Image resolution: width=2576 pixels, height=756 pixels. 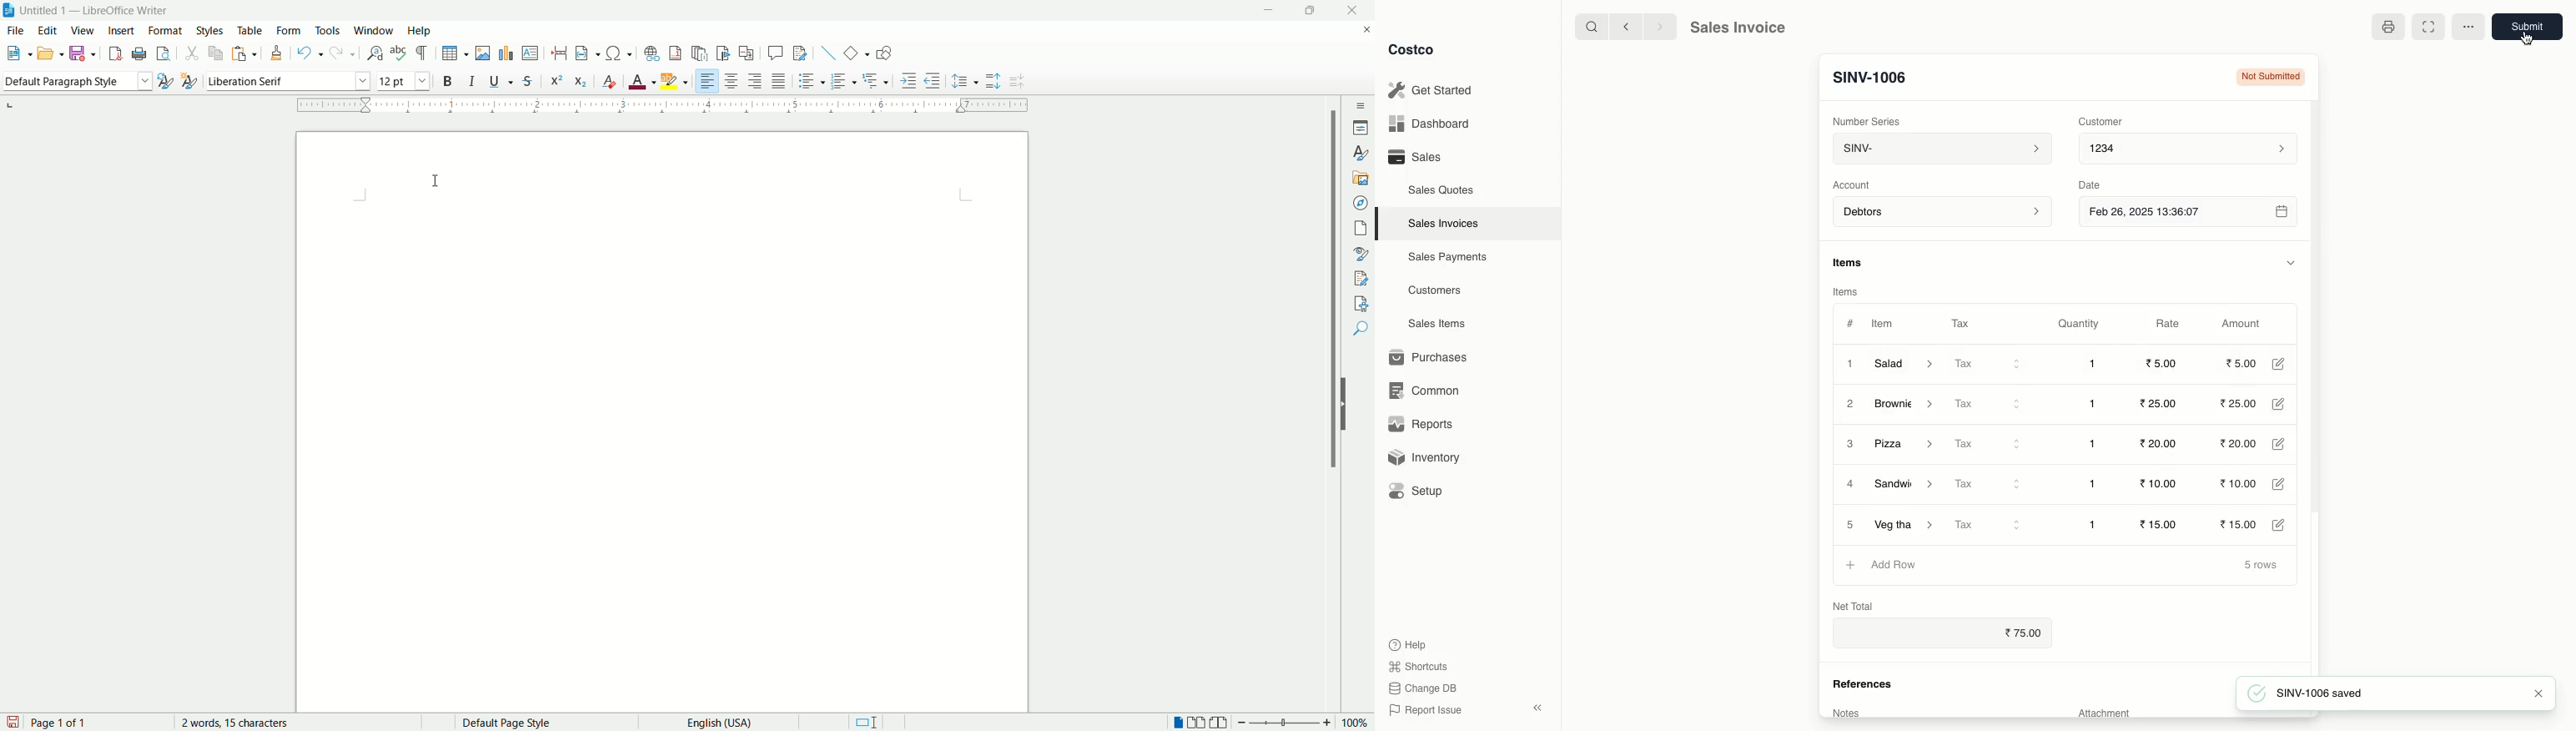 I want to click on 15.00, so click(x=2163, y=526).